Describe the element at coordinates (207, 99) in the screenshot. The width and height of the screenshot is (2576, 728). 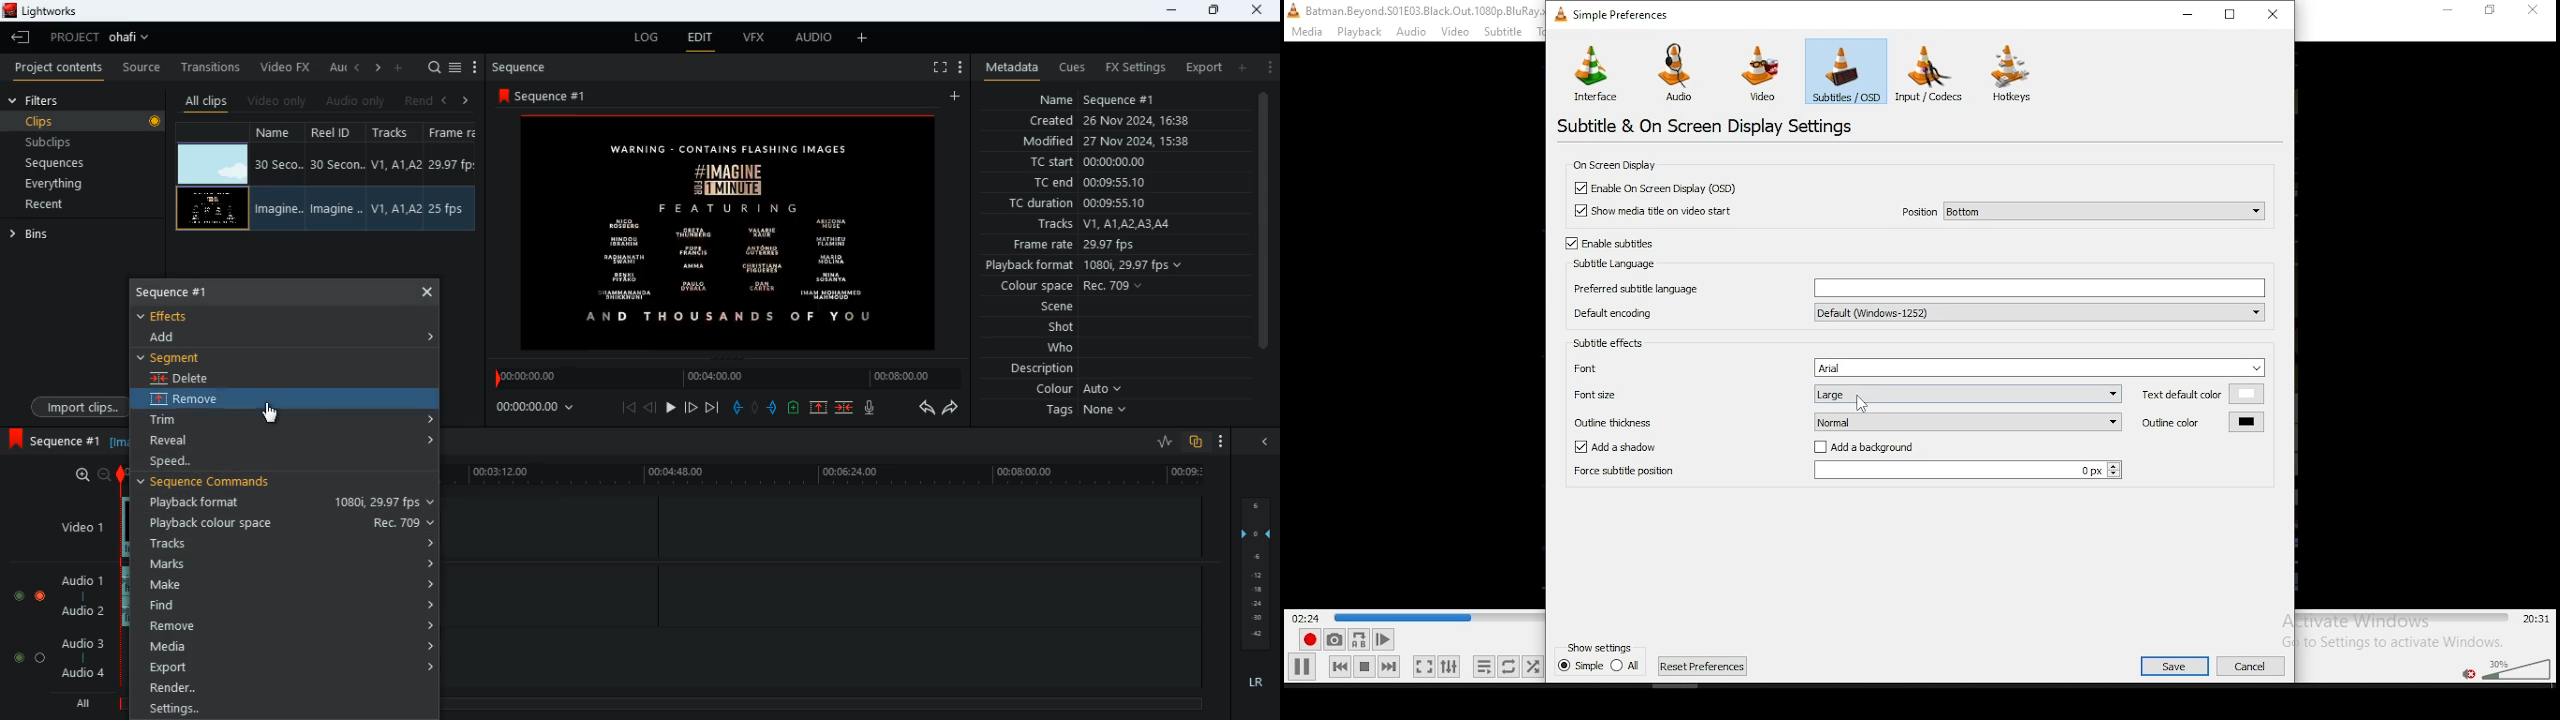
I see `all clips` at that location.